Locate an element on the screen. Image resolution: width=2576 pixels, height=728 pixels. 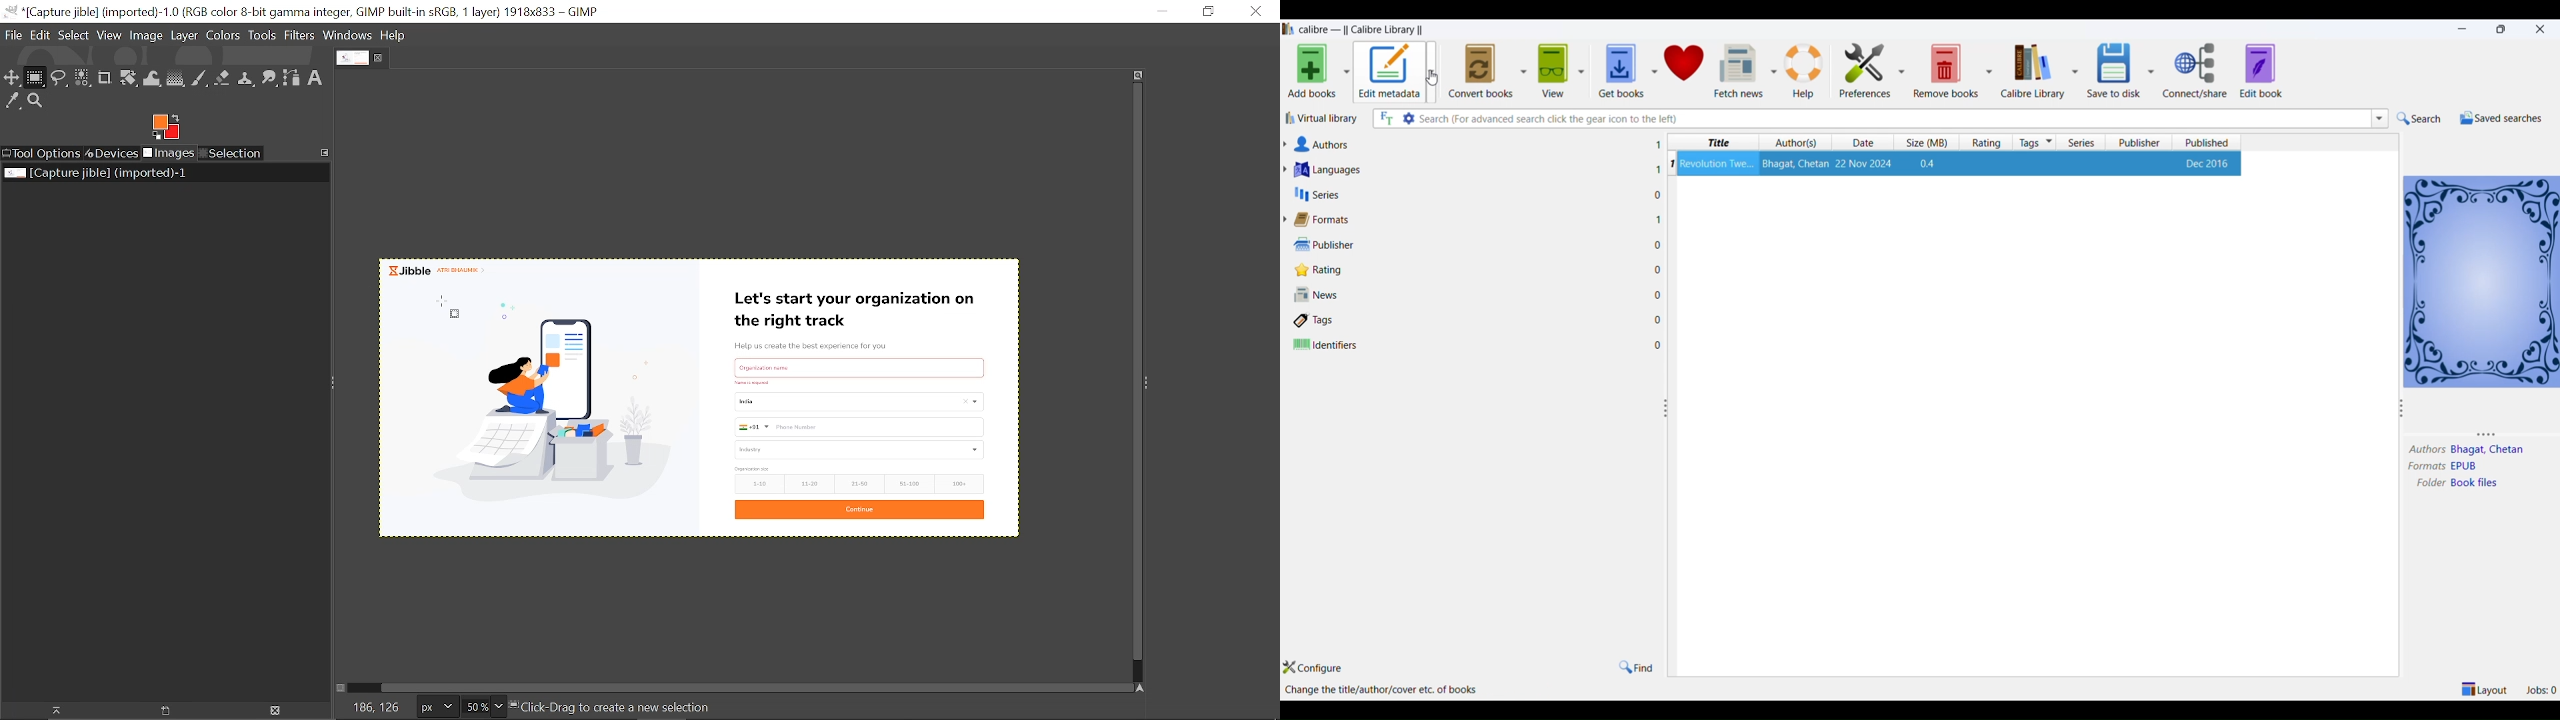
saved searches is located at coordinates (2499, 118).